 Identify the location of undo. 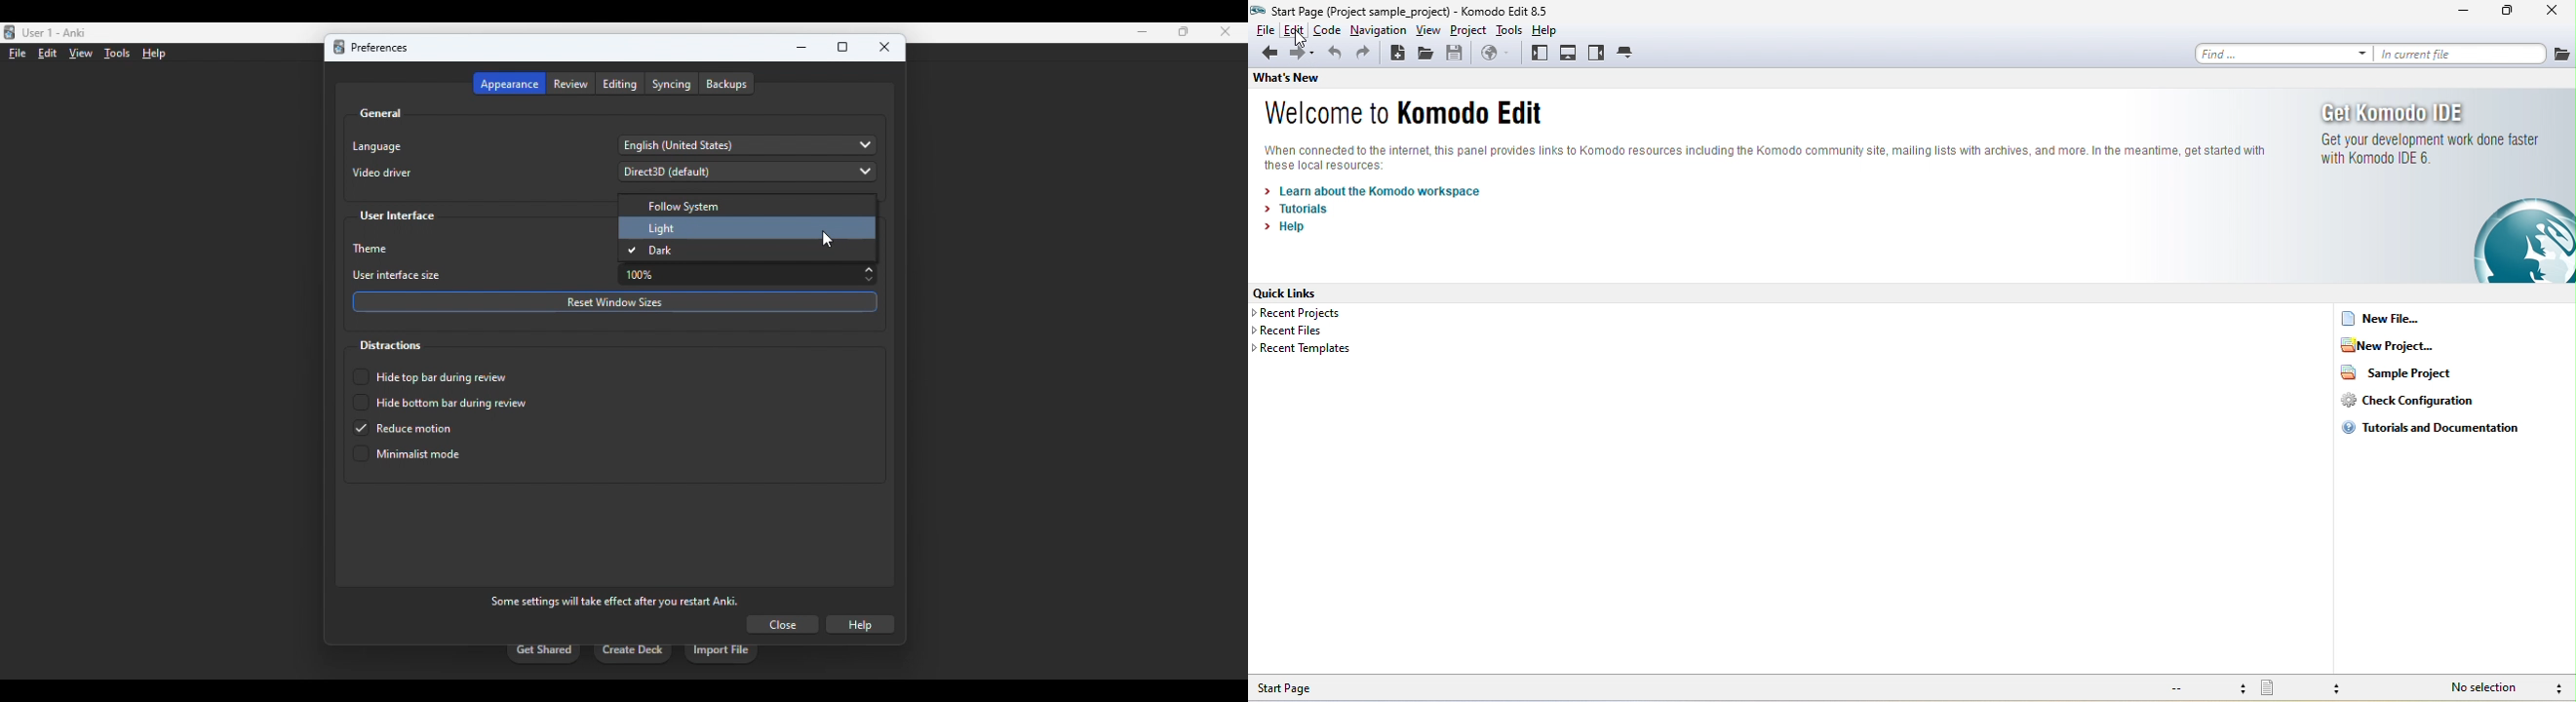
(1334, 53).